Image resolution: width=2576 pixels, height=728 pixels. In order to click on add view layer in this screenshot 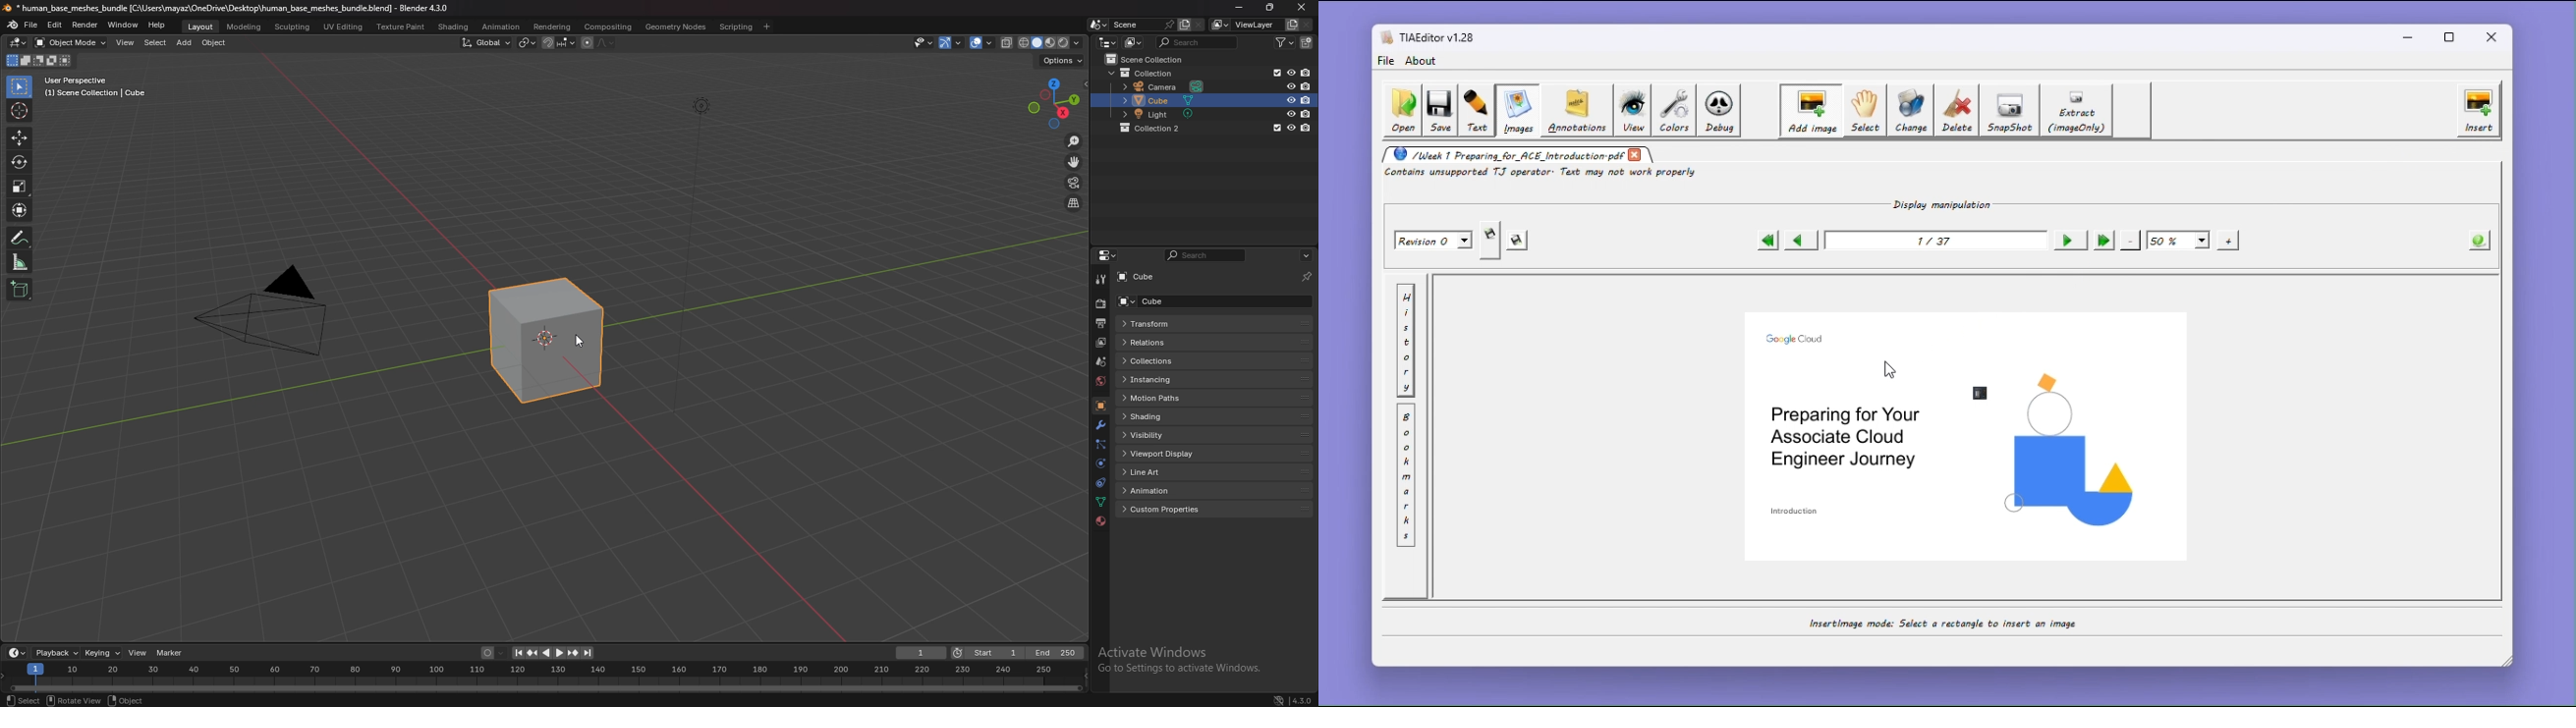, I will do `click(1290, 25)`.